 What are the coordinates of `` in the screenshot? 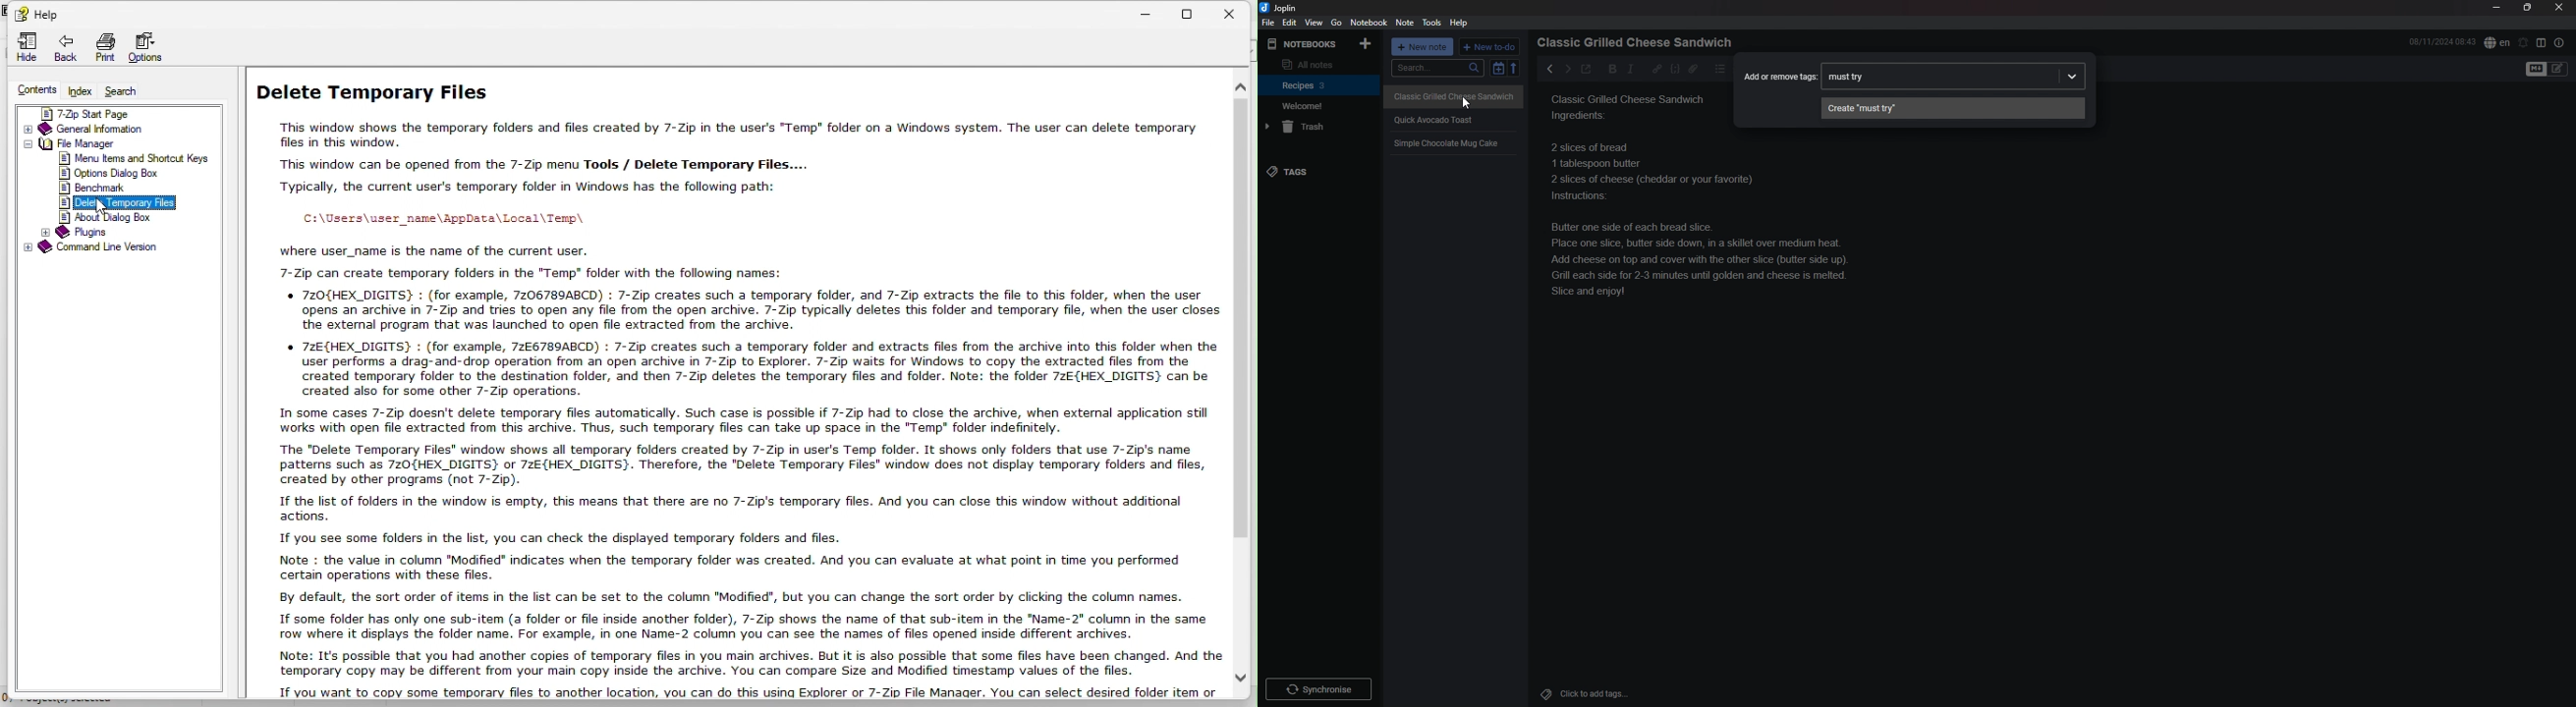 It's located at (1319, 686).